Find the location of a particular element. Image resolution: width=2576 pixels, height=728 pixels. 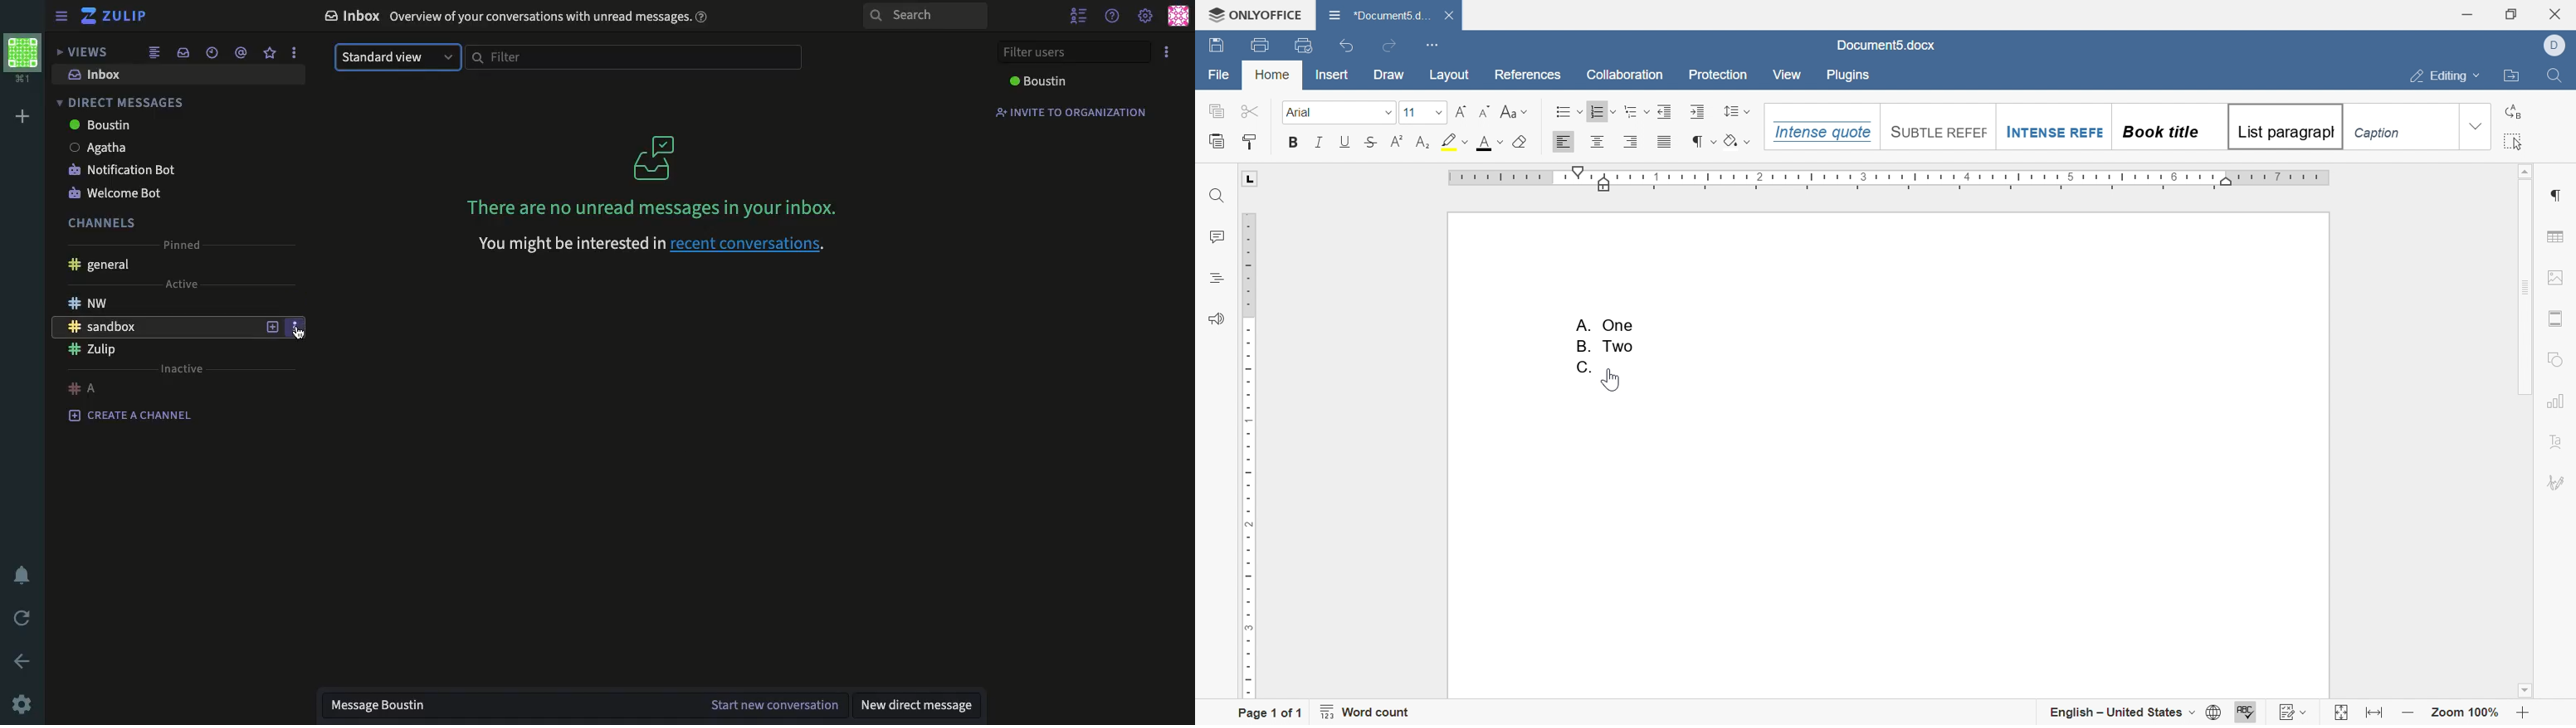

minimize is located at coordinates (2467, 13).